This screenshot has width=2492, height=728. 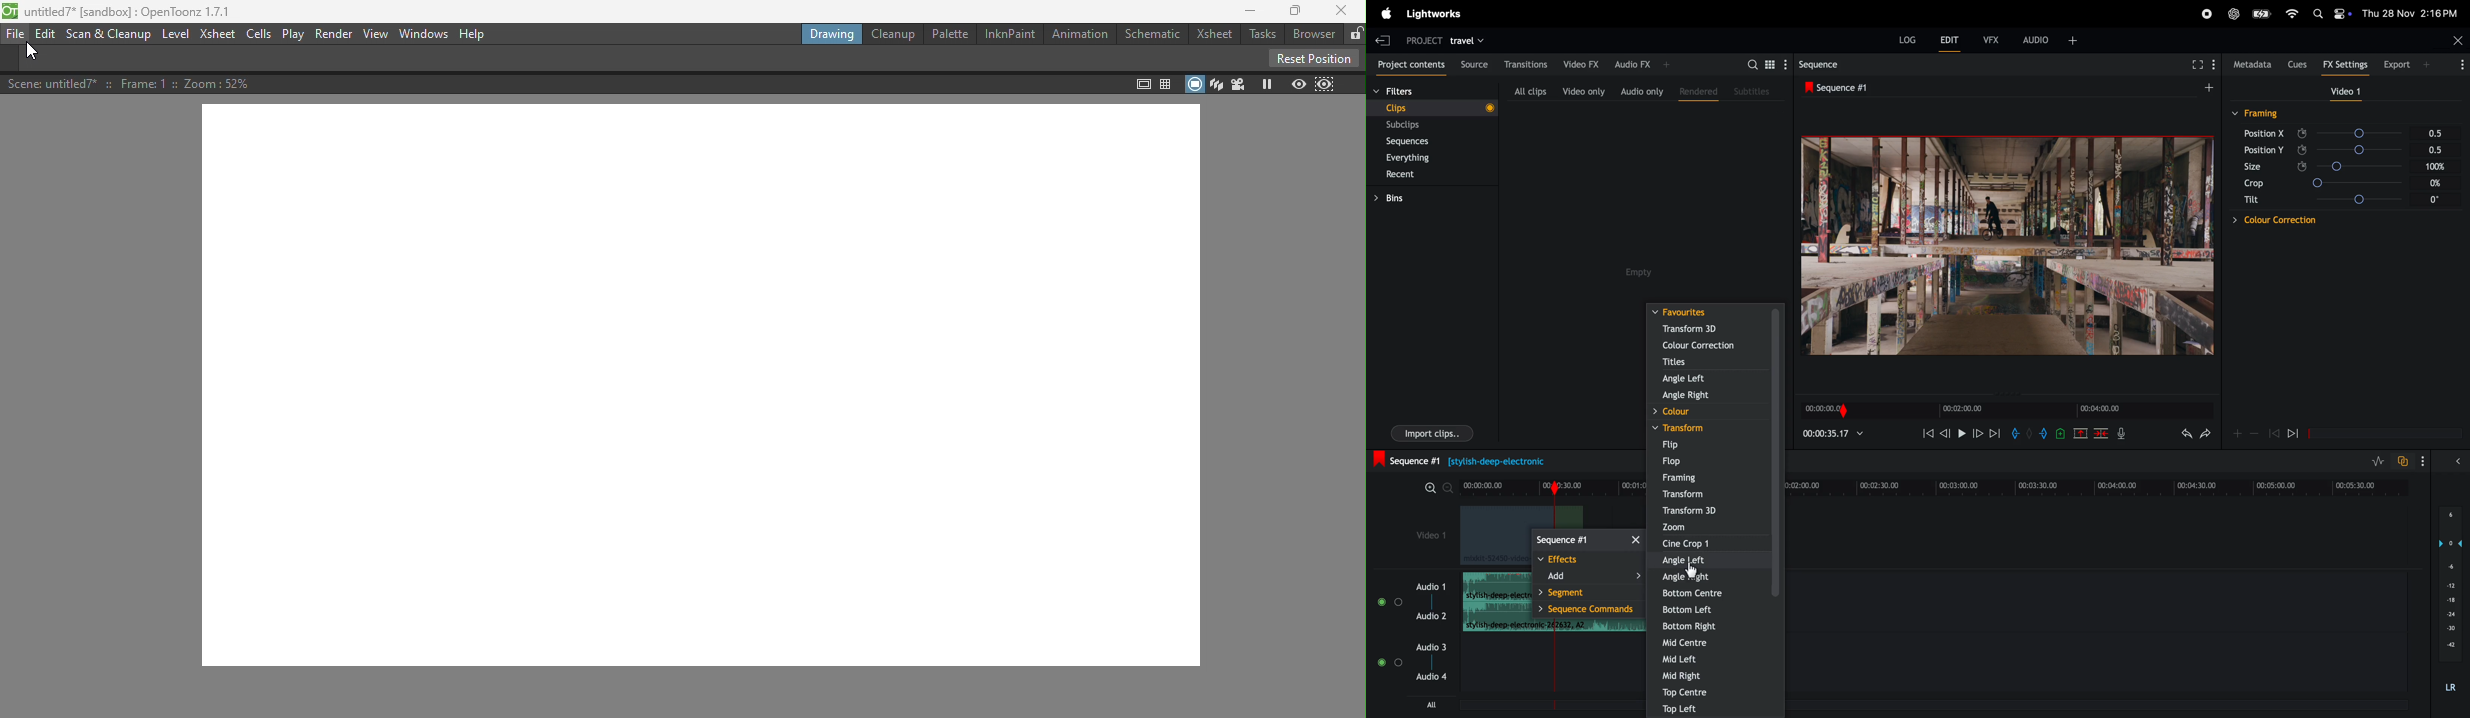 I want to click on edit, so click(x=1950, y=42).